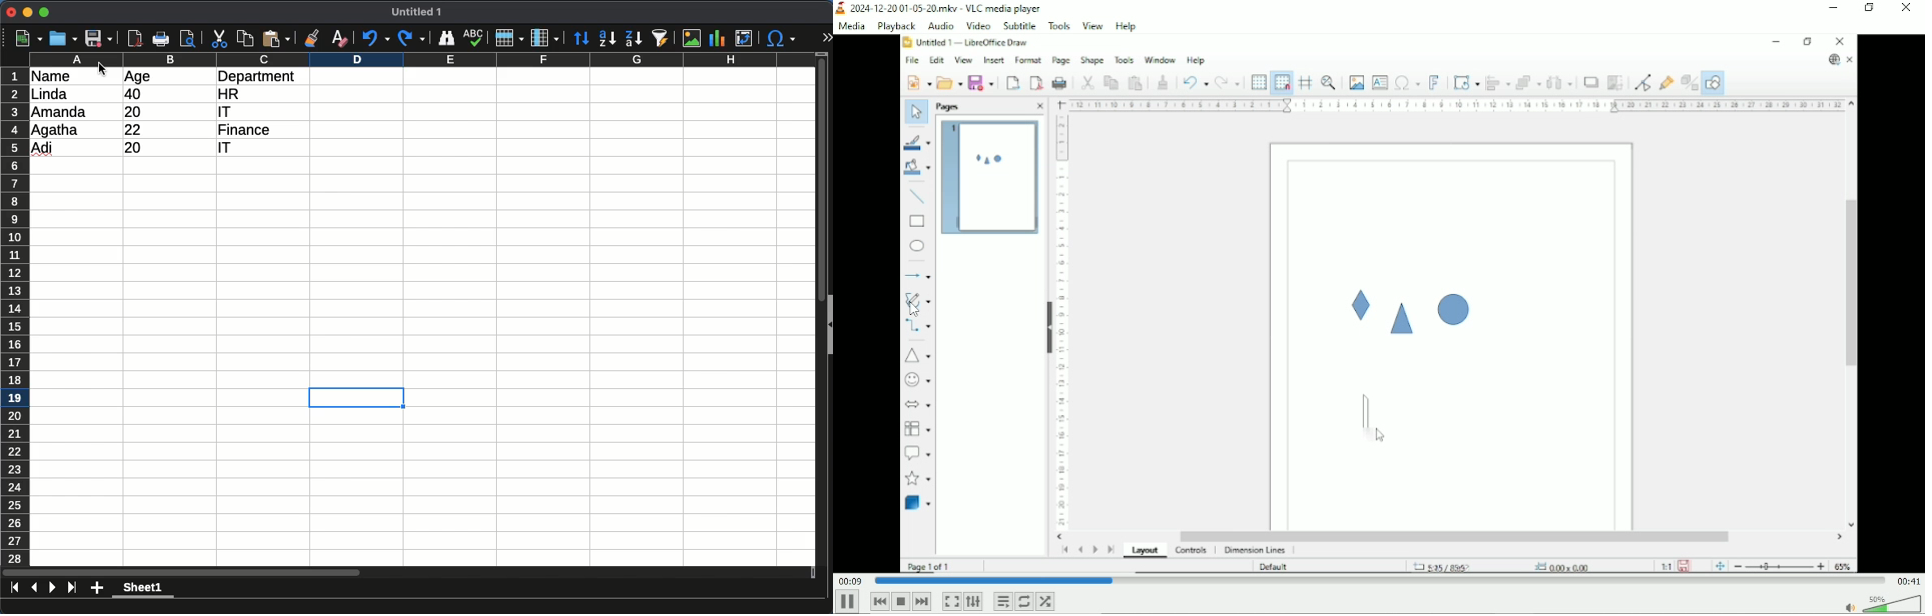  Describe the element at coordinates (1909, 580) in the screenshot. I see `Total duration` at that location.